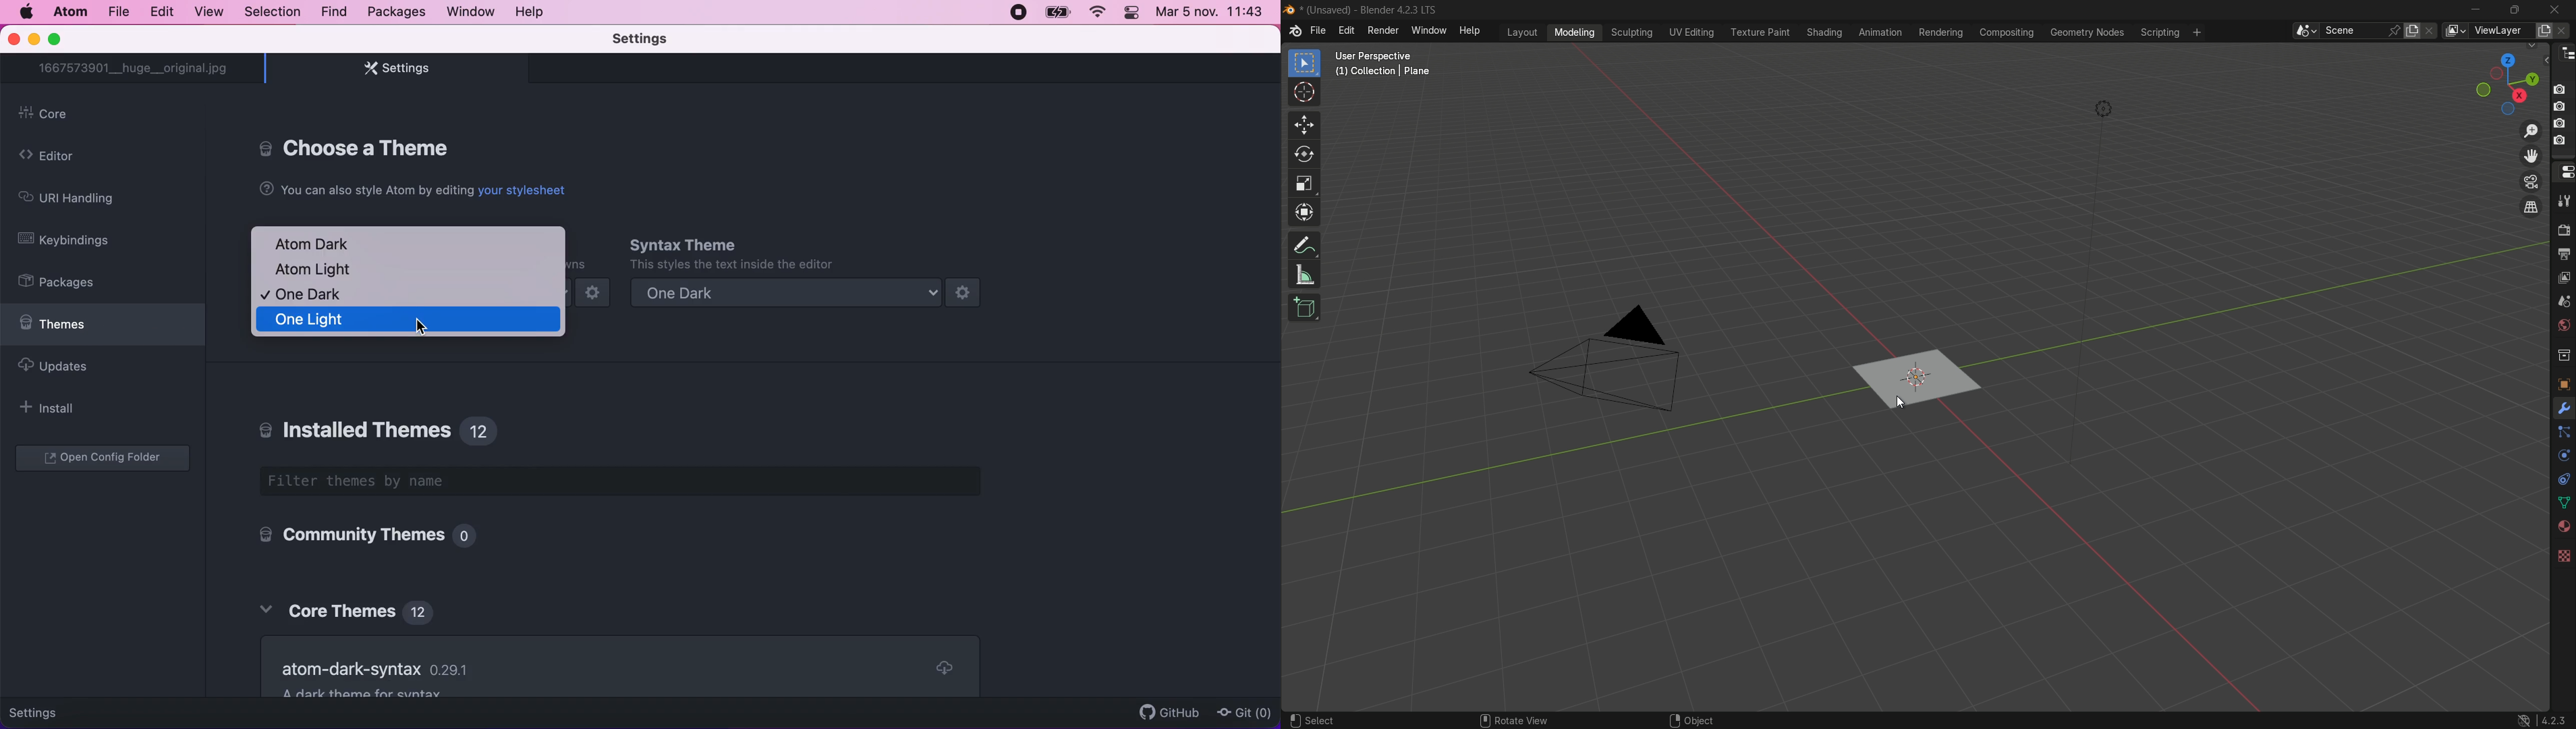  Describe the element at coordinates (2560, 105) in the screenshot. I see `capture` at that location.